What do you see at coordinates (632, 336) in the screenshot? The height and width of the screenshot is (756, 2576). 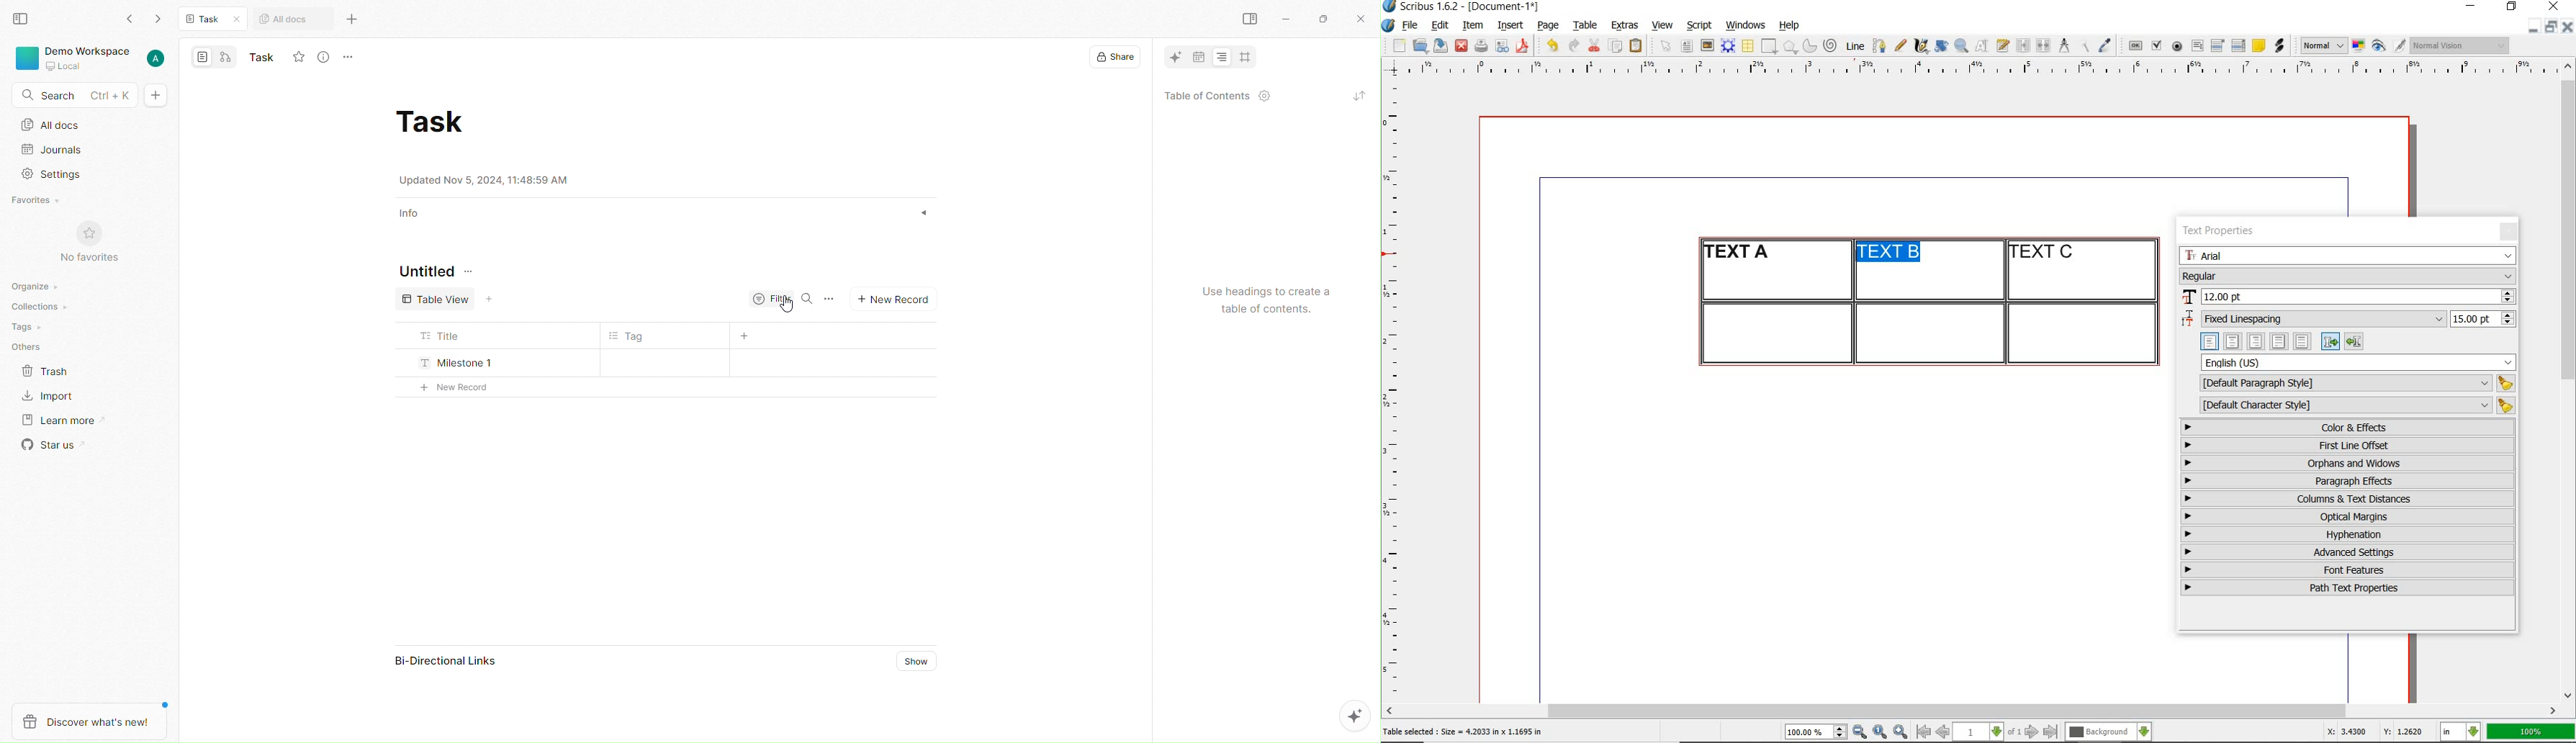 I see `Tag` at bounding box center [632, 336].